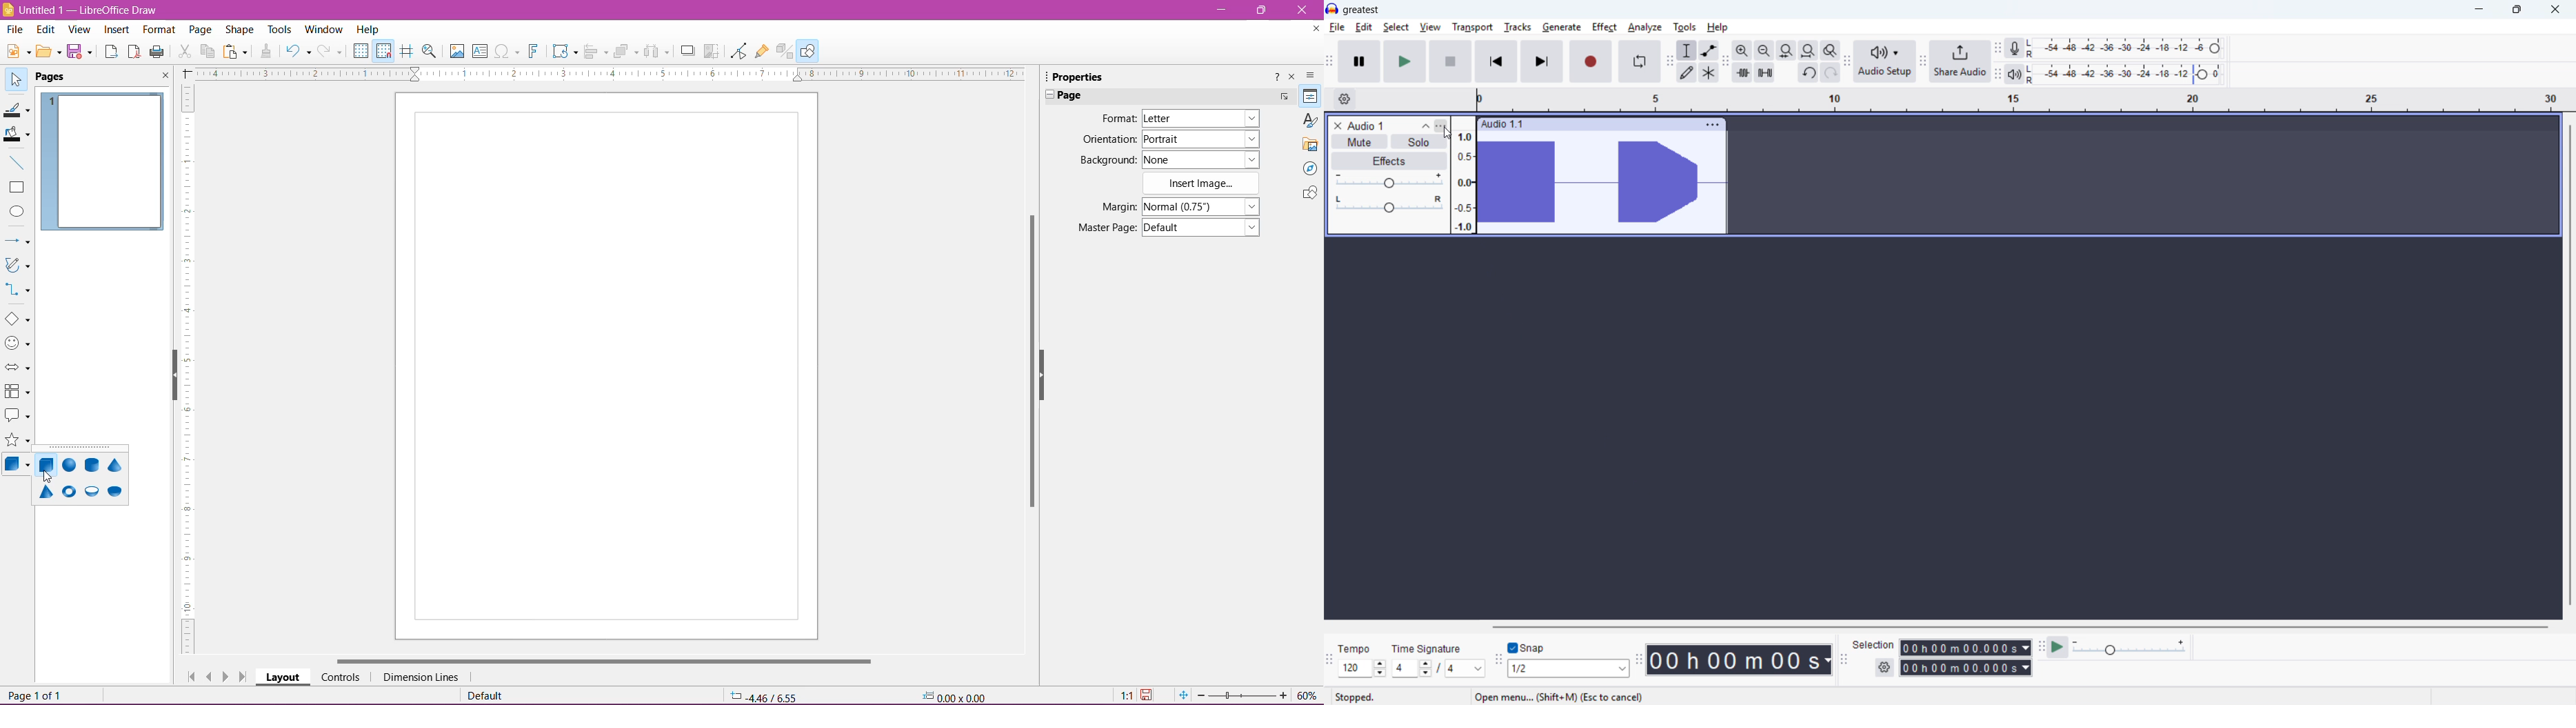 The height and width of the screenshot is (728, 2576). I want to click on Selection toolbar , so click(1845, 662).